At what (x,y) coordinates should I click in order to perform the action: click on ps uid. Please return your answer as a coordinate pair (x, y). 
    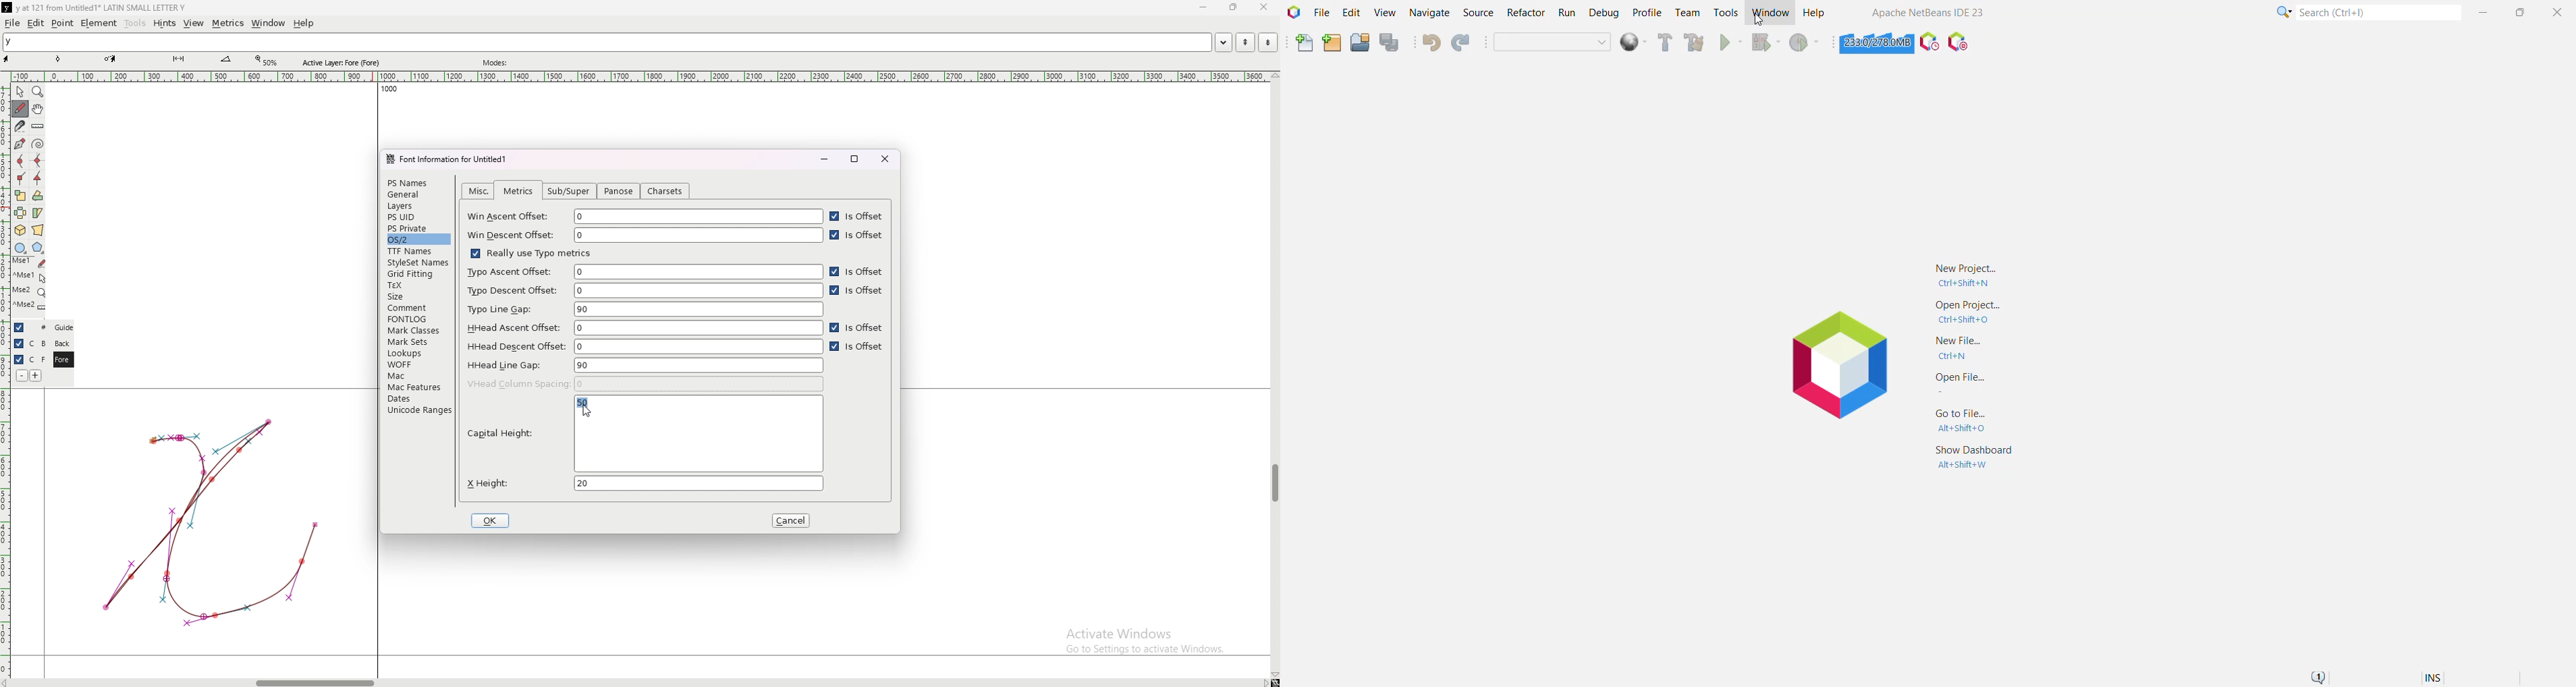
    Looking at the image, I should click on (418, 217).